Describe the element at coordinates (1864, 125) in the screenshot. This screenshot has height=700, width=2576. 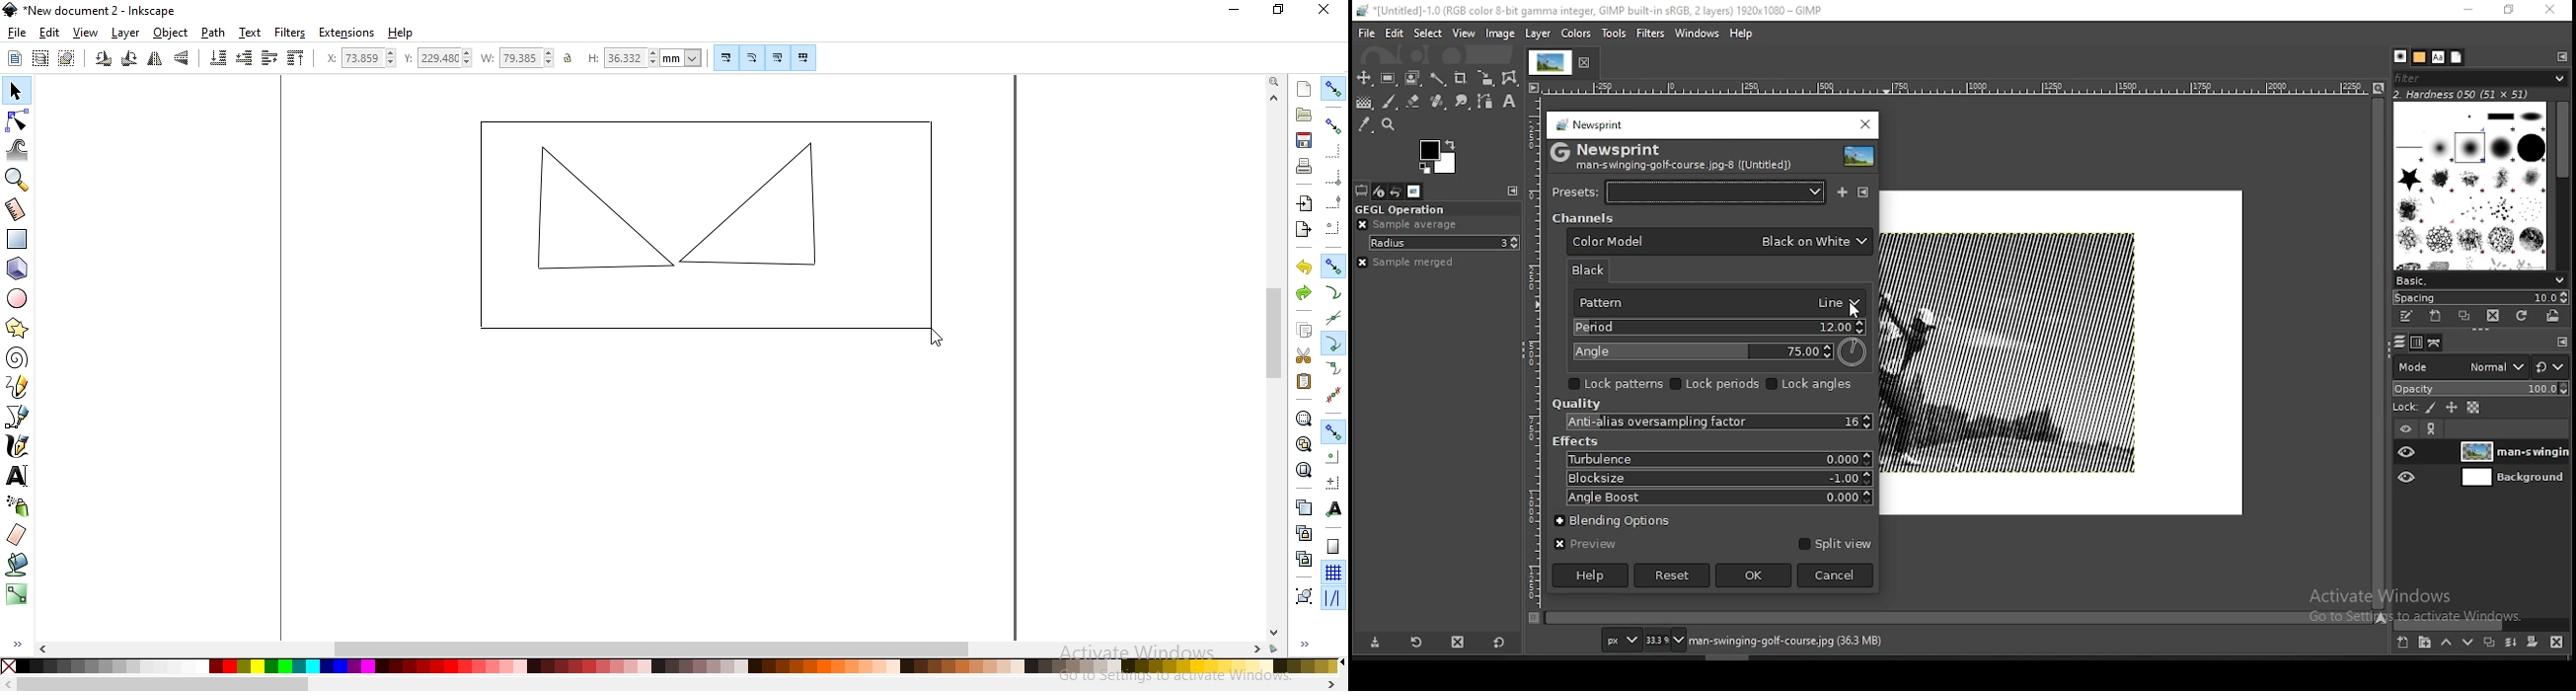
I see `close window` at that location.